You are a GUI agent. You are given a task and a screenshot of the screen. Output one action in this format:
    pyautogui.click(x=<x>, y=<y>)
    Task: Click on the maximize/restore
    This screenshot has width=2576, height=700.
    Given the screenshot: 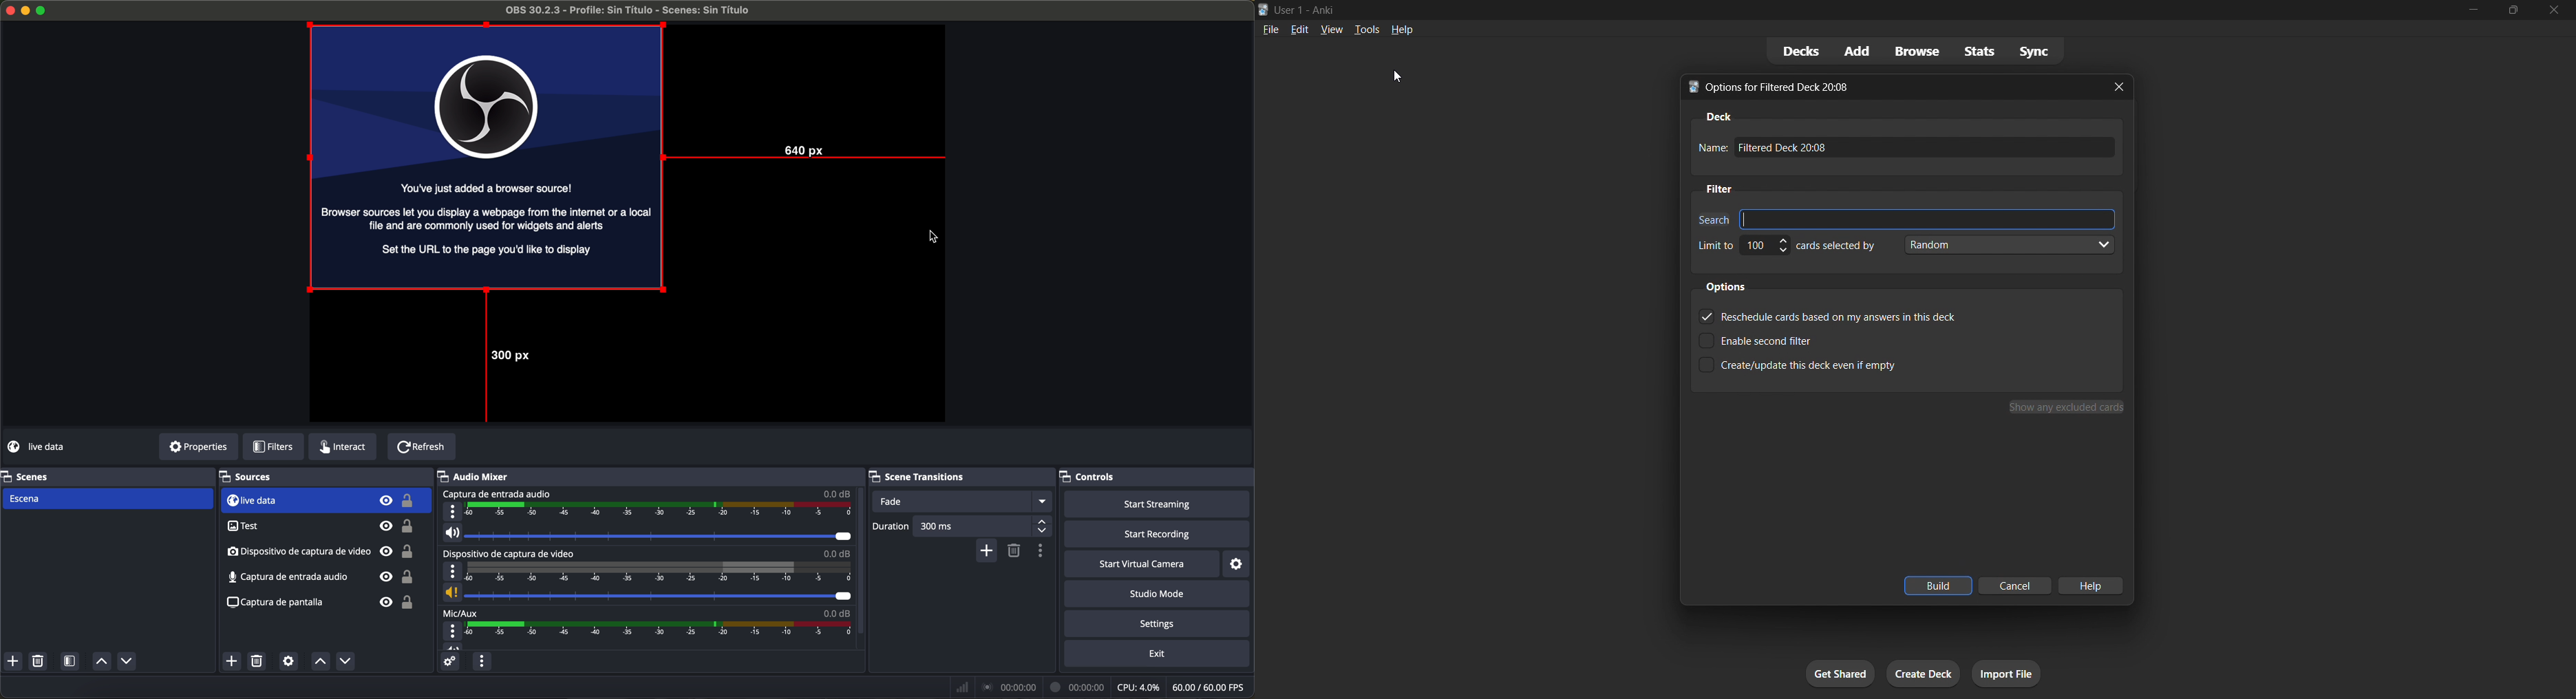 What is the action you would take?
    pyautogui.click(x=2514, y=9)
    